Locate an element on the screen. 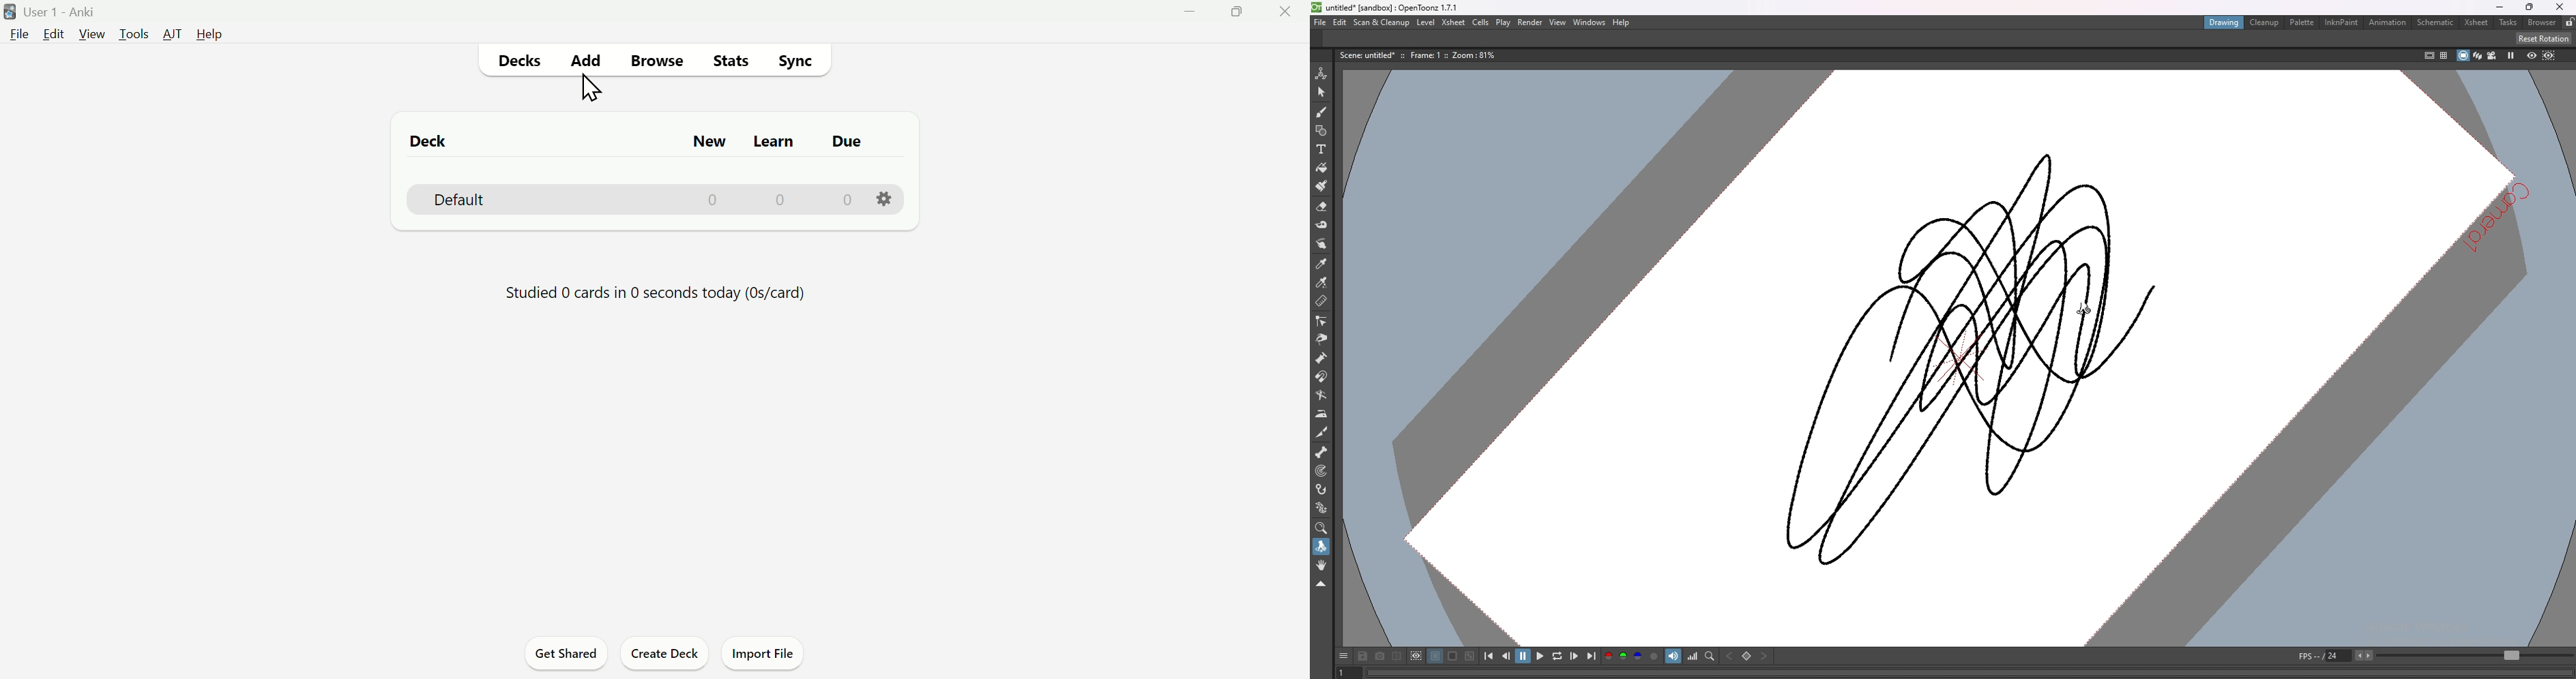  Progress bar is located at coordinates (654, 294).